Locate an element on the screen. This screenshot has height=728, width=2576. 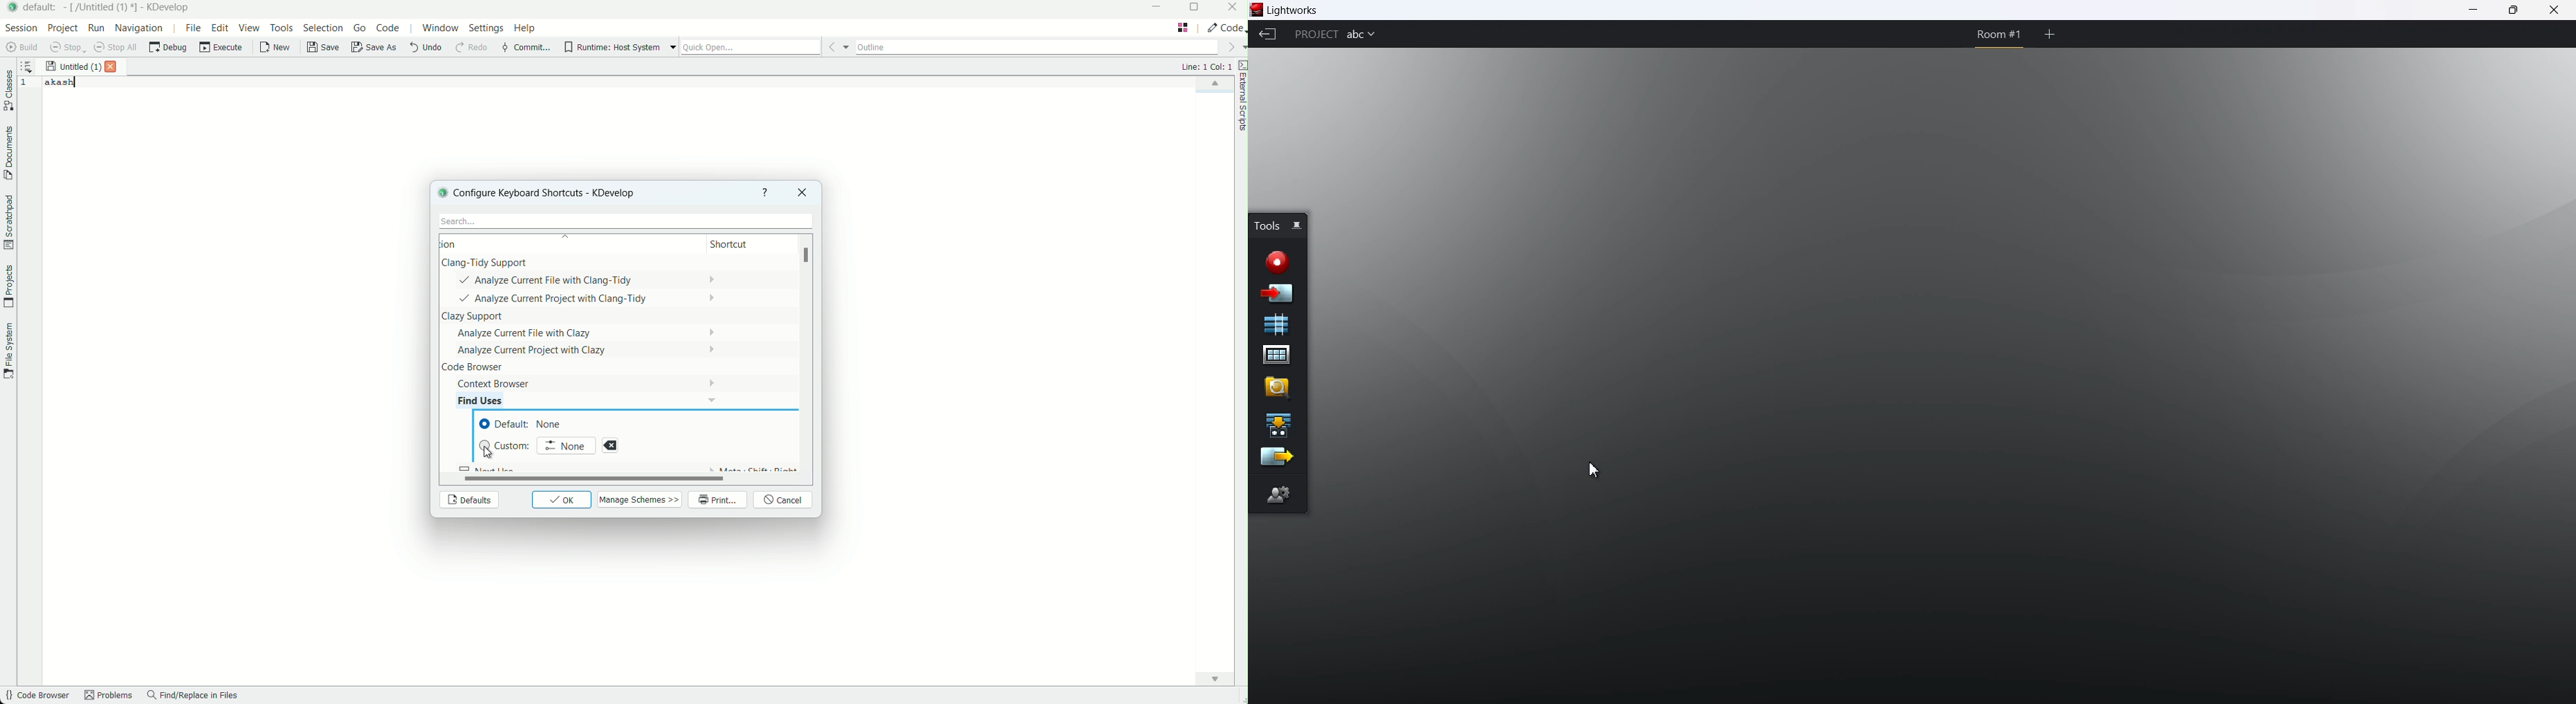
editor preference is located at coordinates (1279, 494).